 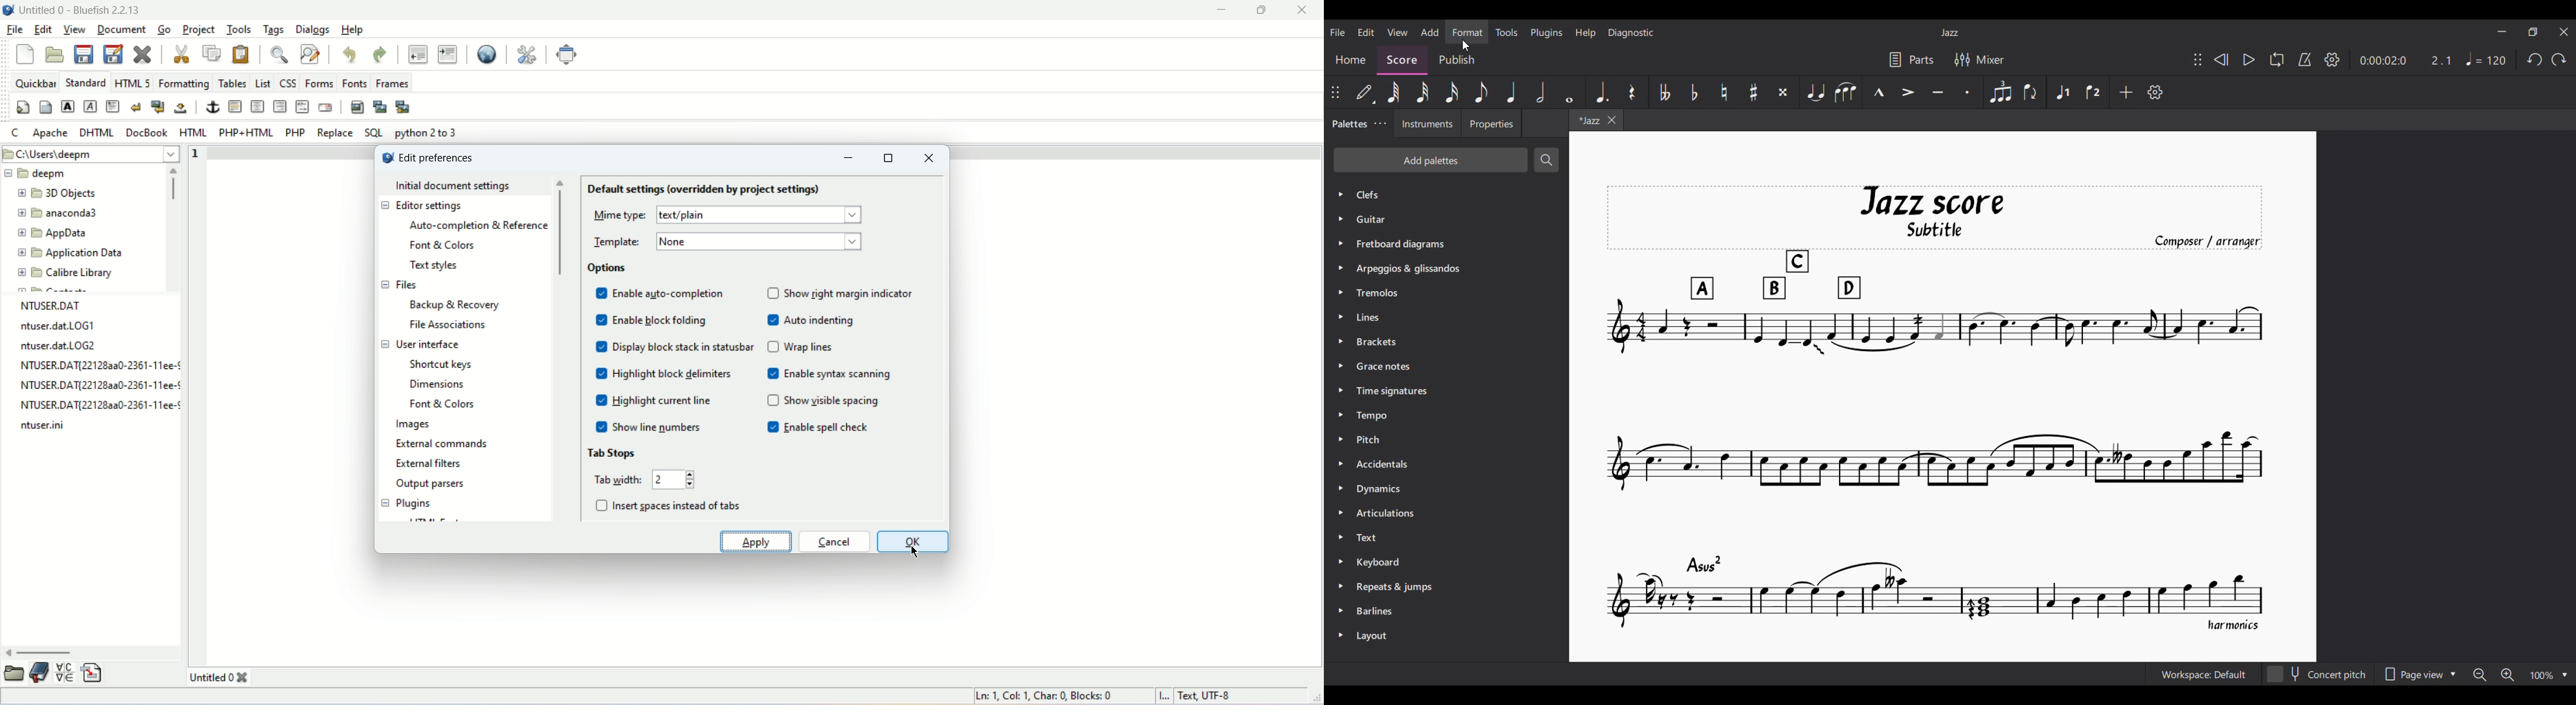 I want to click on Toggle sharp, so click(x=1754, y=92).